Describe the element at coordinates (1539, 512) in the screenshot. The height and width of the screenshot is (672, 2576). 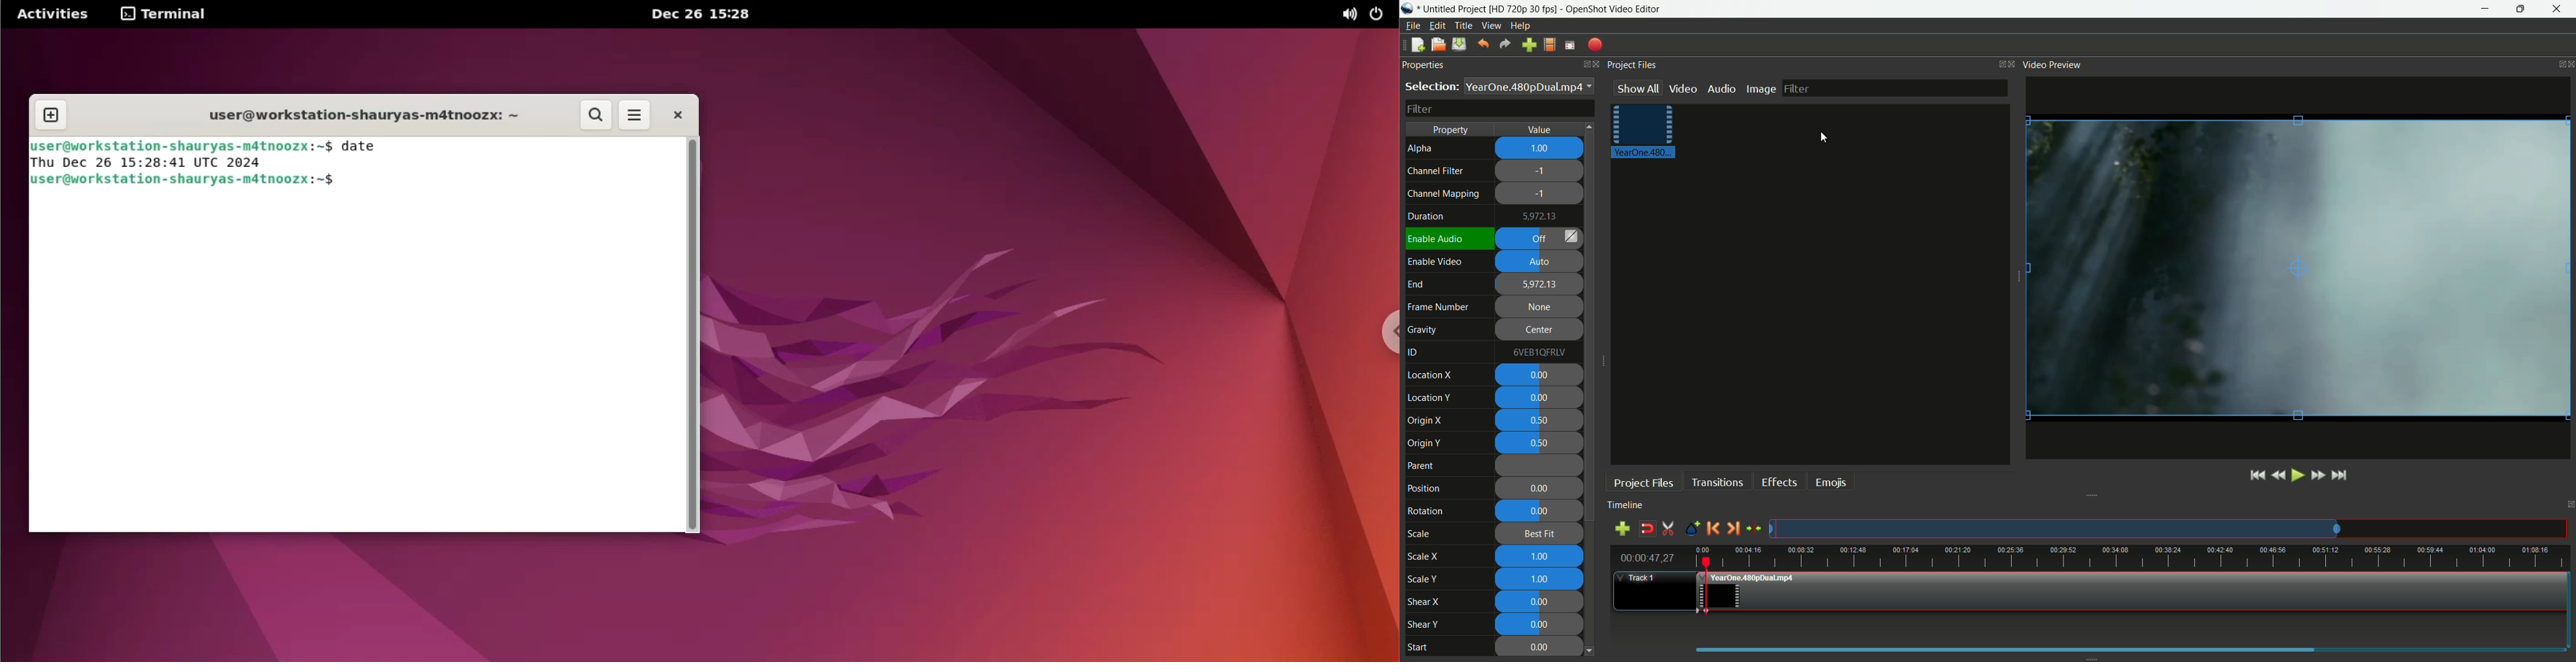
I see `0.00` at that location.